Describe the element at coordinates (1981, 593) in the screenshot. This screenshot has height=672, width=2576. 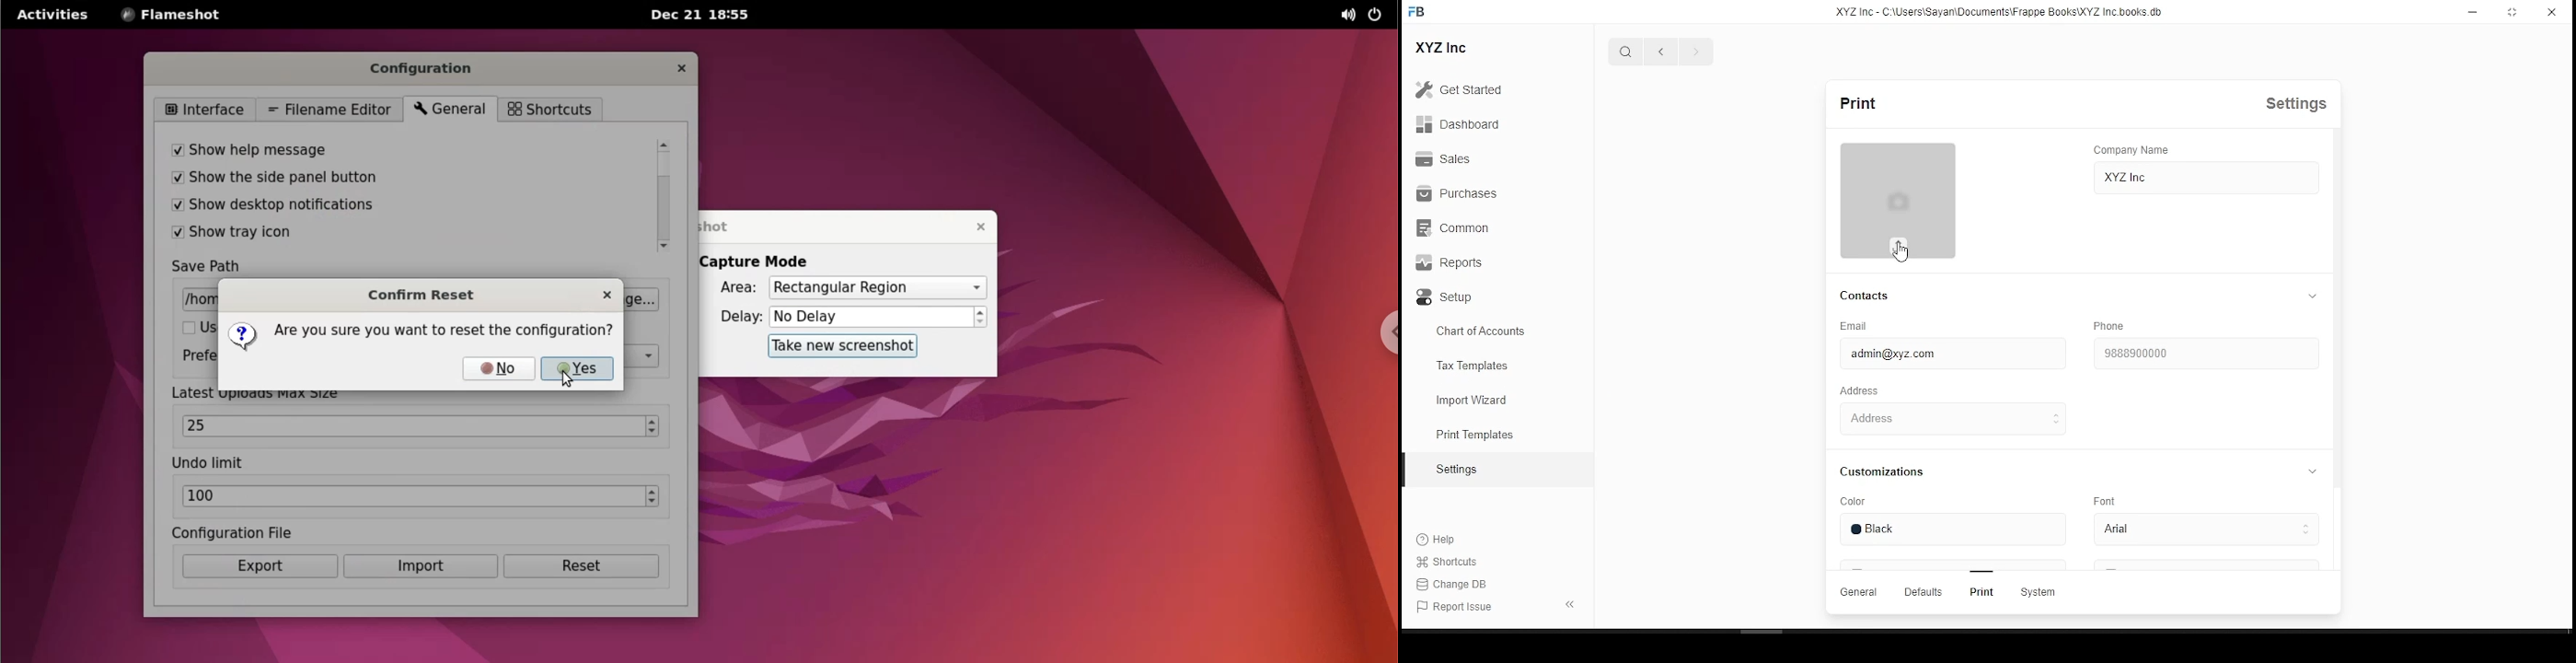
I see `Print` at that location.